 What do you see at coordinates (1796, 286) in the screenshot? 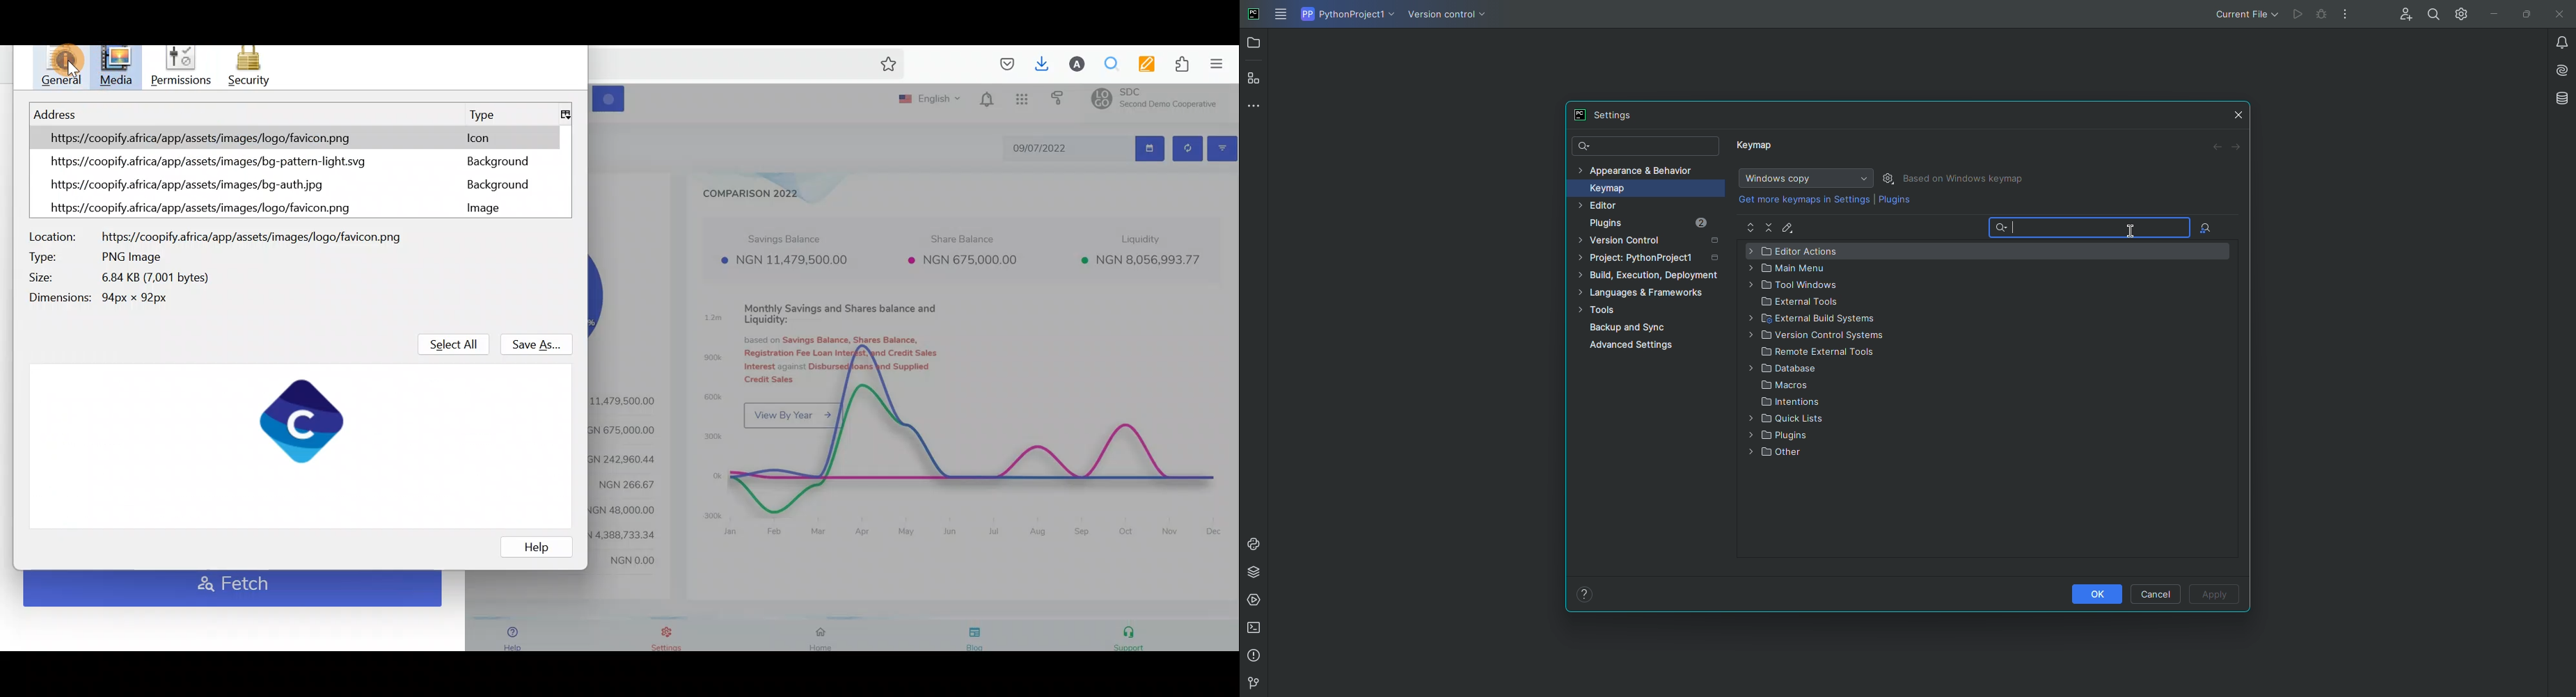
I see `Tool Windows` at bounding box center [1796, 286].